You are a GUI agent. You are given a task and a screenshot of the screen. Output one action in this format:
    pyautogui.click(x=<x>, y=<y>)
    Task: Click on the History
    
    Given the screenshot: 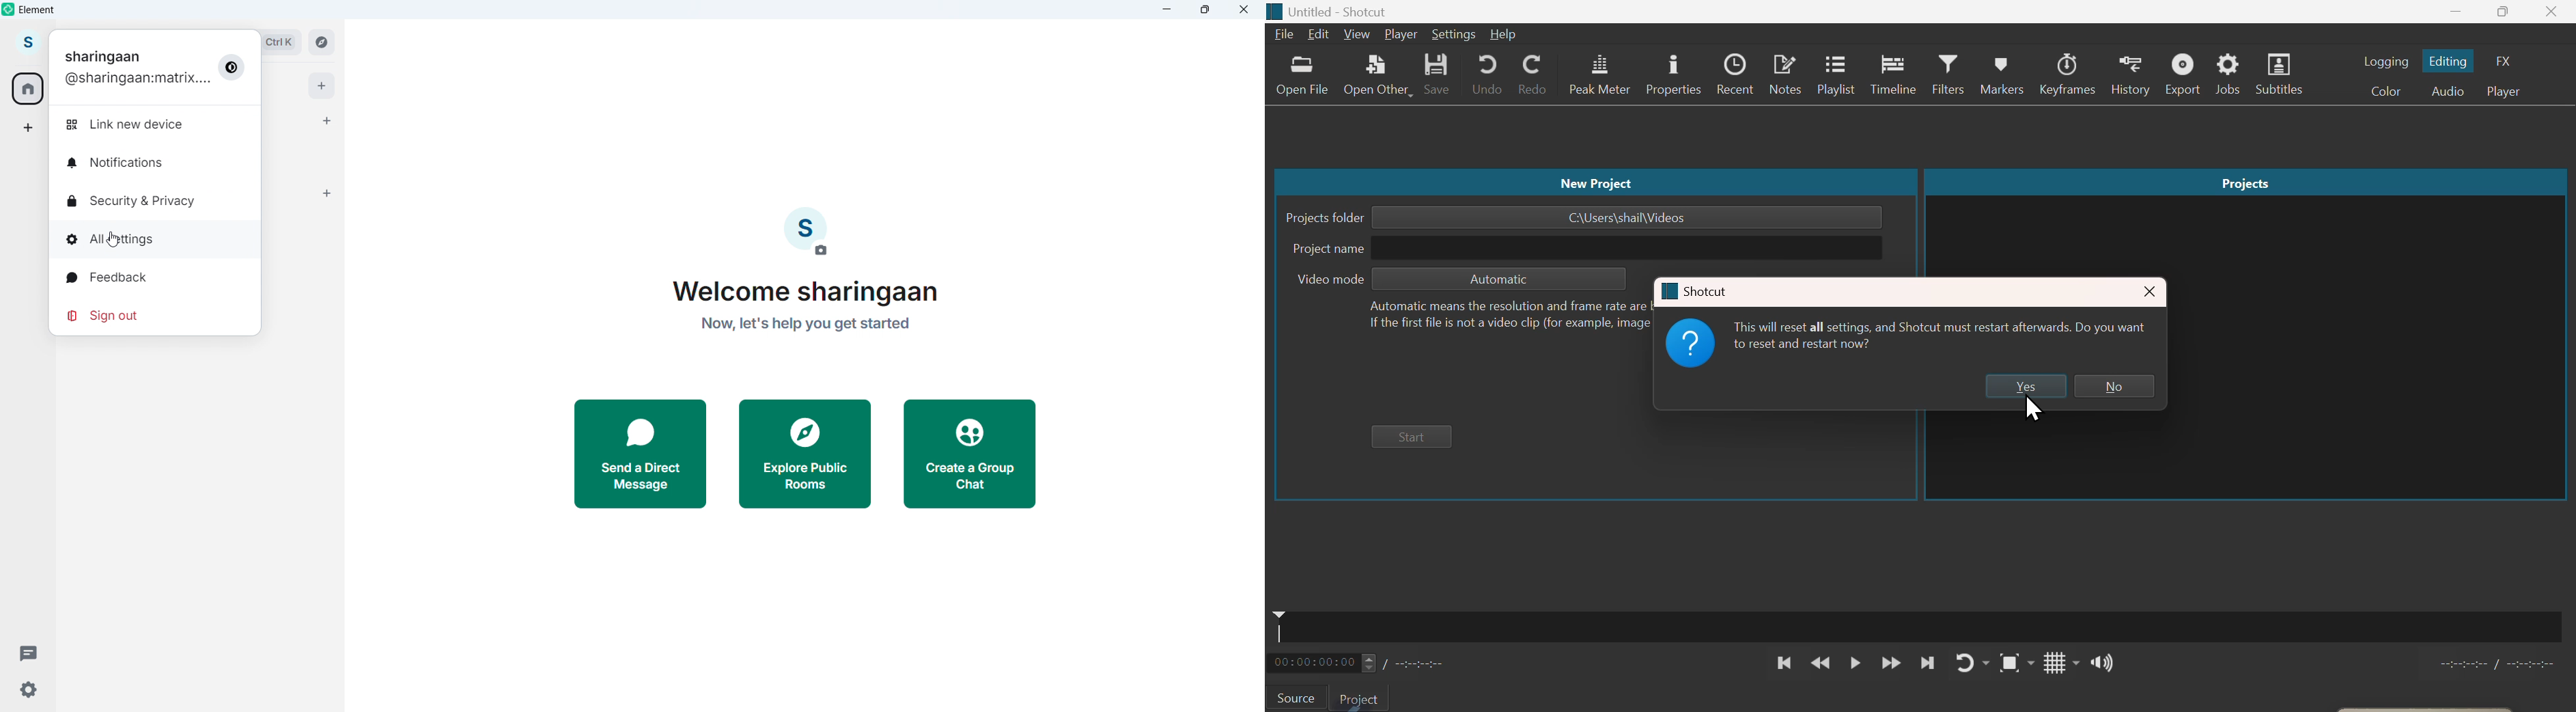 What is the action you would take?
    pyautogui.click(x=2131, y=74)
    